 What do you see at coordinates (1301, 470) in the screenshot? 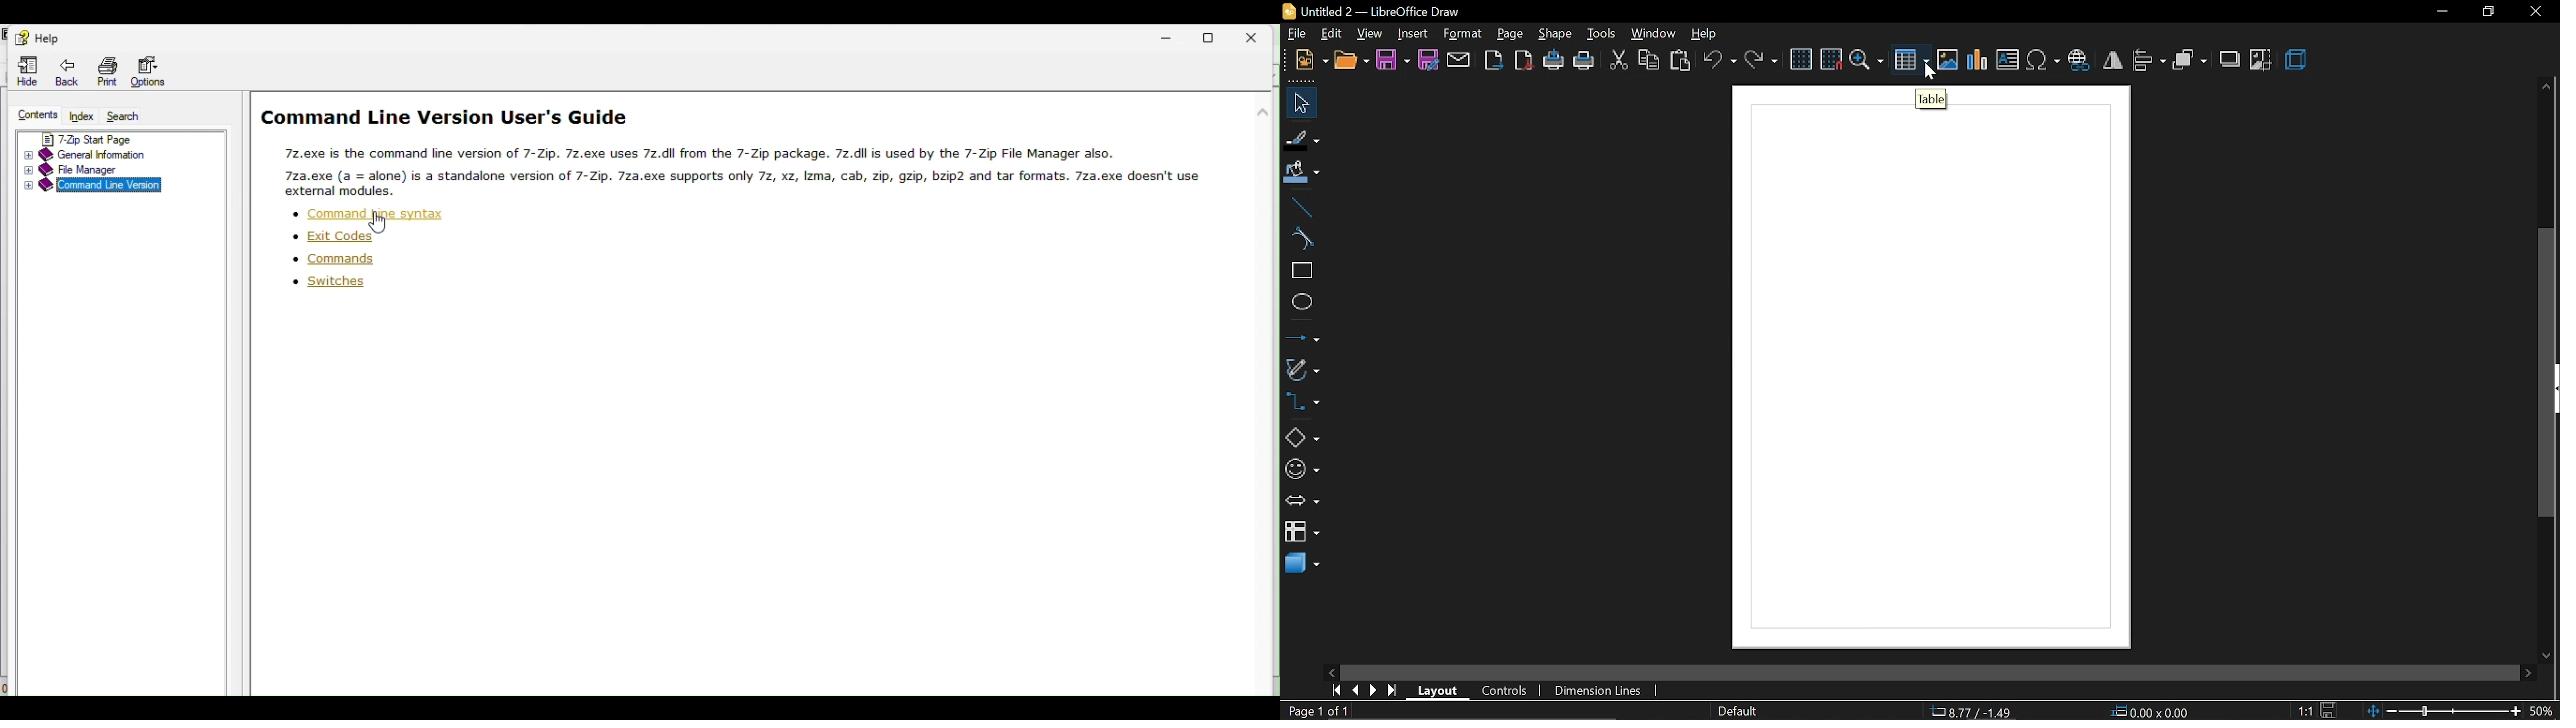
I see `symbol shapes` at bounding box center [1301, 470].